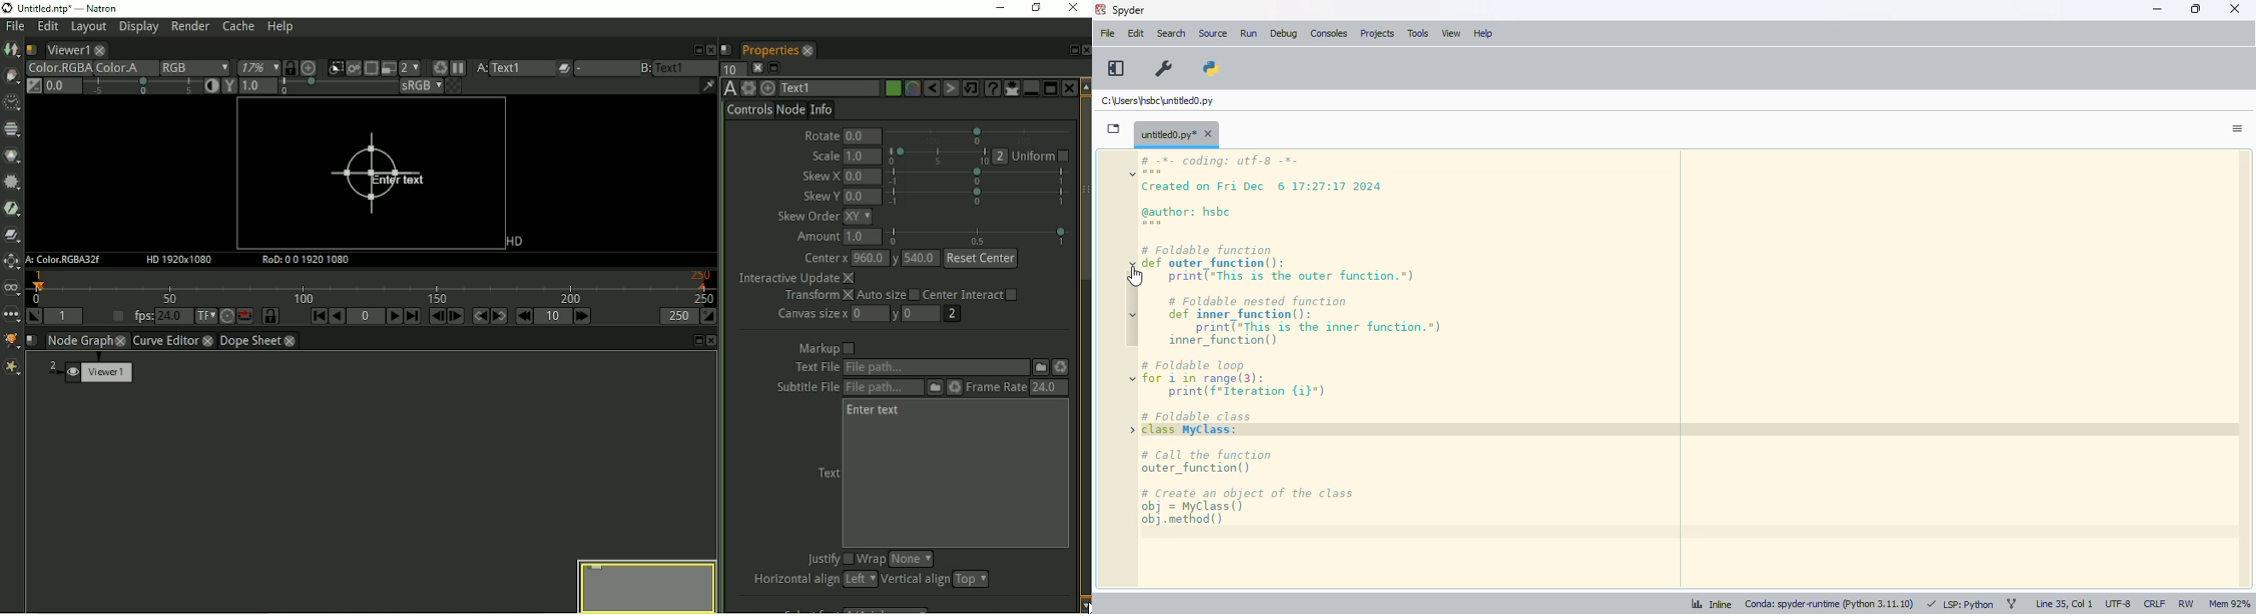  What do you see at coordinates (1483, 33) in the screenshot?
I see `help` at bounding box center [1483, 33].